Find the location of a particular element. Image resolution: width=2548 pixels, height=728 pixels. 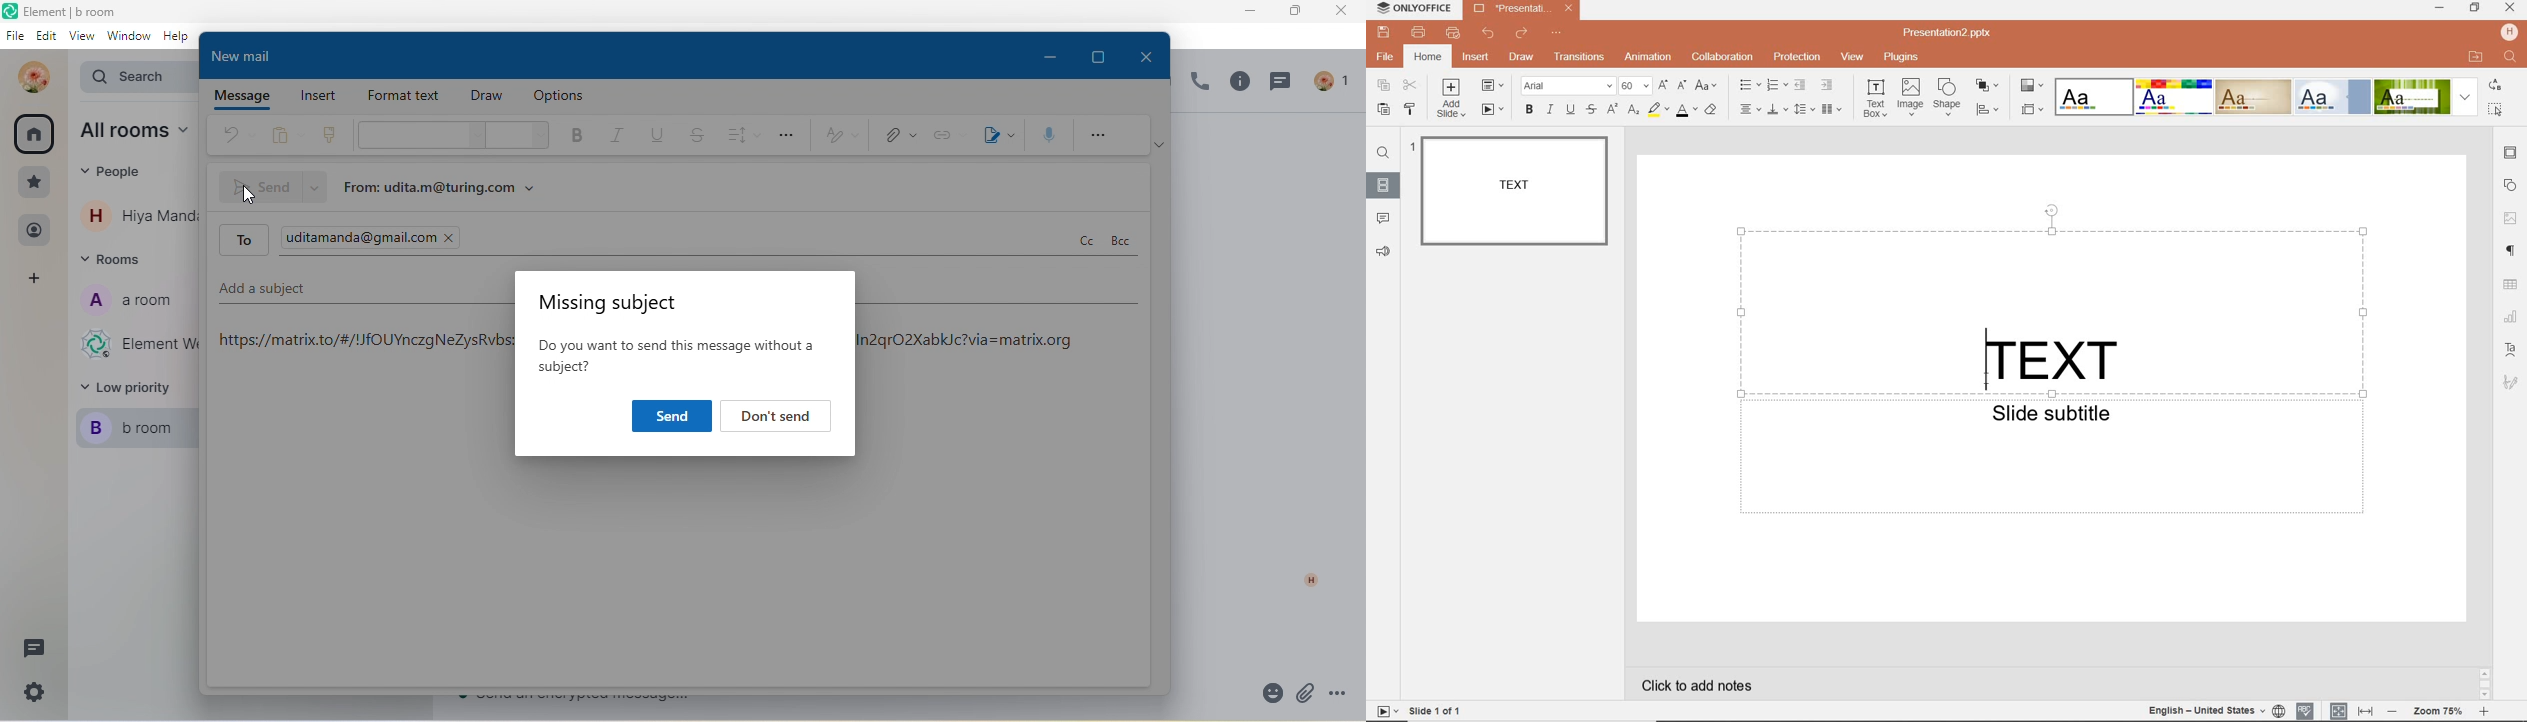

edit is located at coordinates (47, 38).